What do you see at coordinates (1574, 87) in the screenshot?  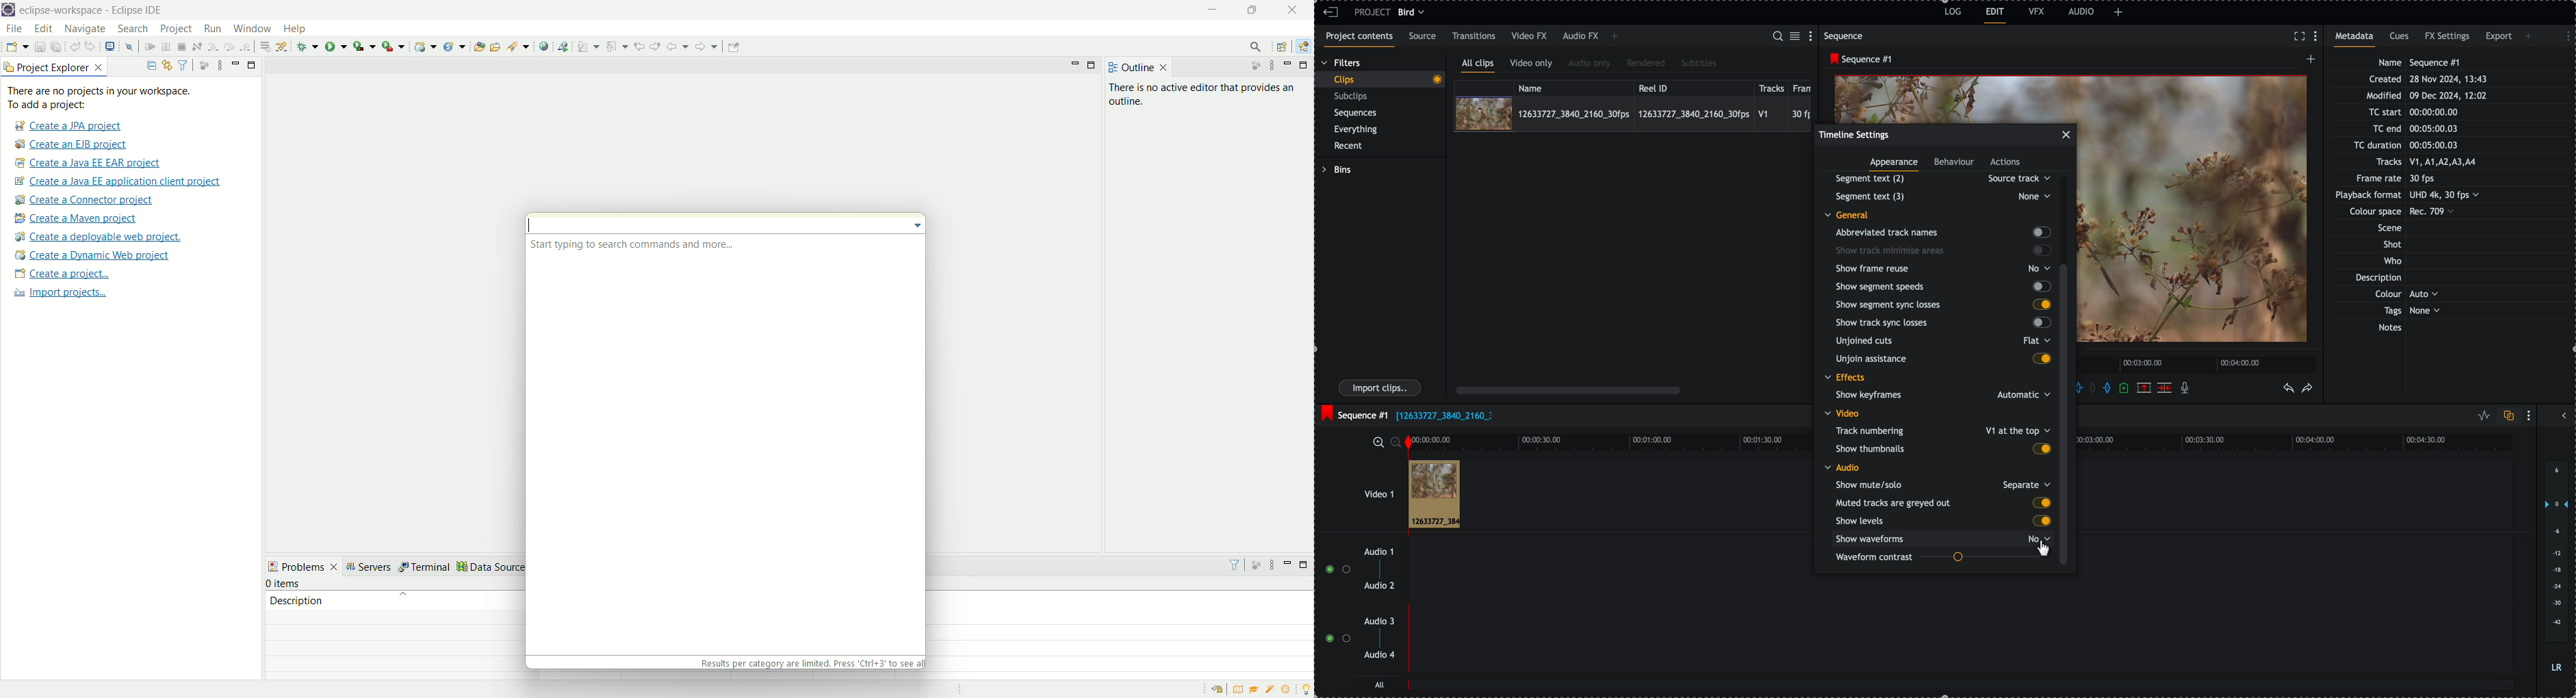 I see `name` at bounding box center [1574, 87].